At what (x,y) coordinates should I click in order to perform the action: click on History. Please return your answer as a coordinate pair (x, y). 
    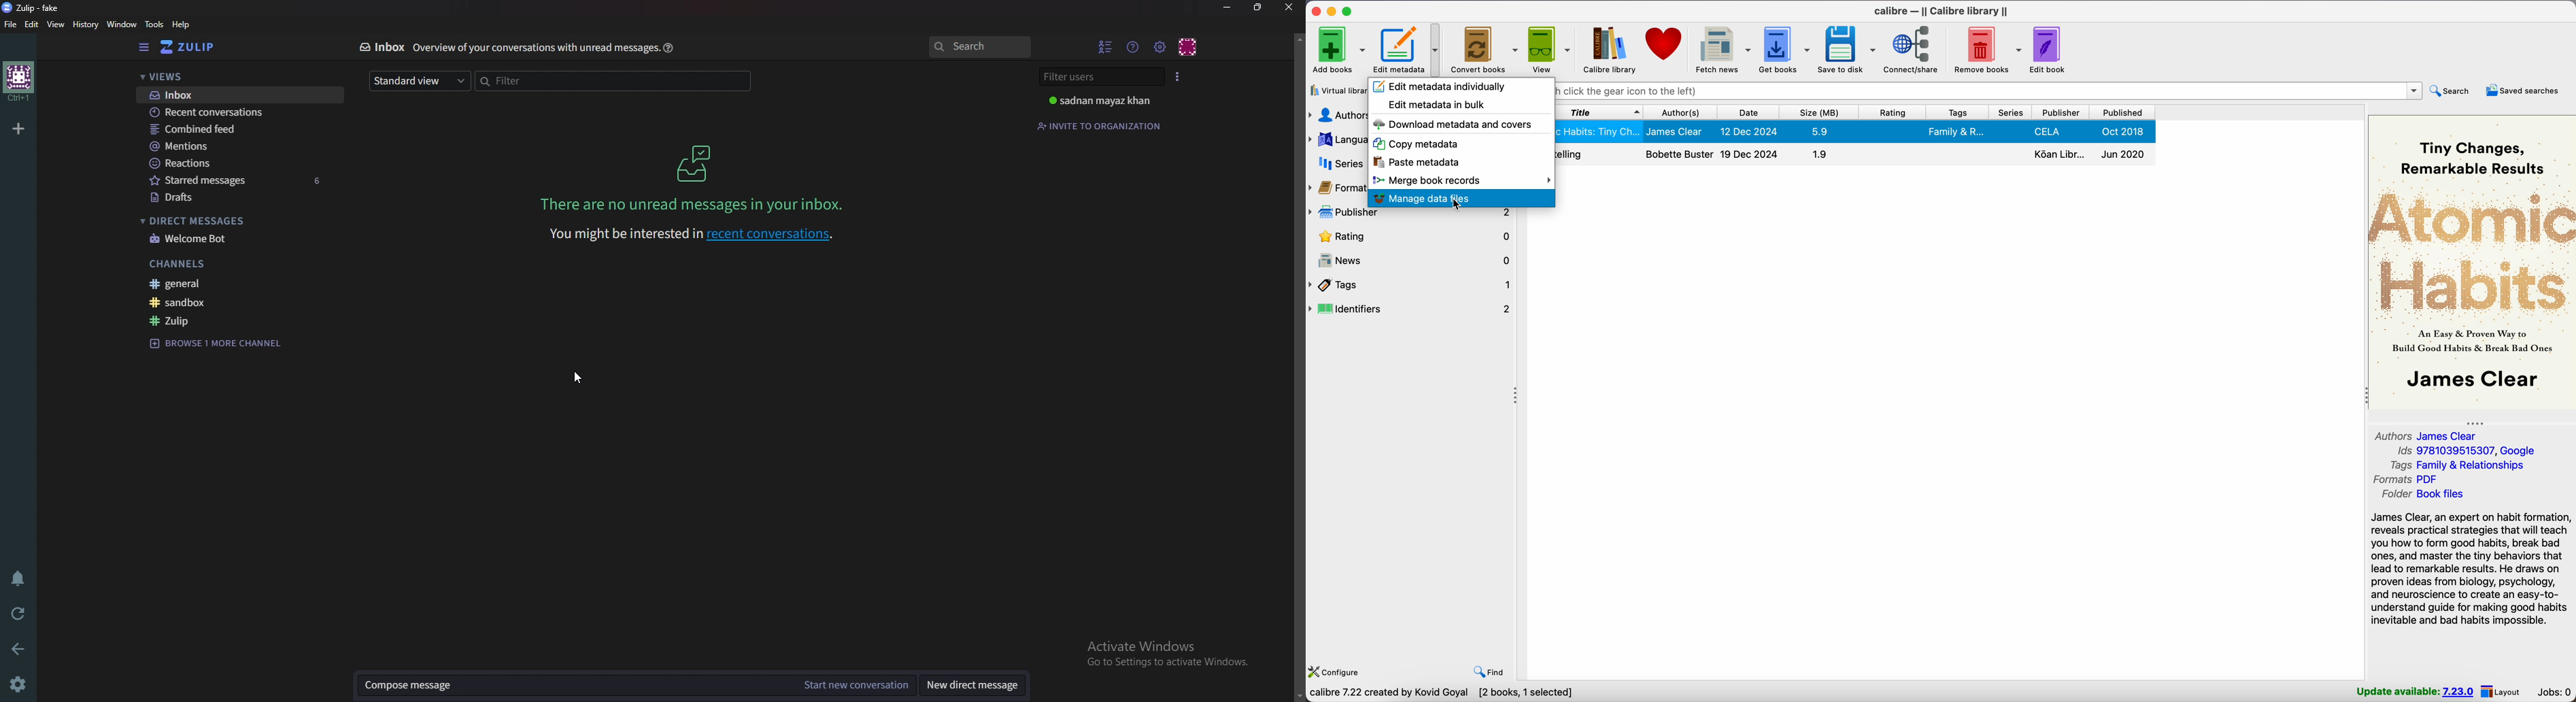
    Looking at the image, I should click on (87, 24).